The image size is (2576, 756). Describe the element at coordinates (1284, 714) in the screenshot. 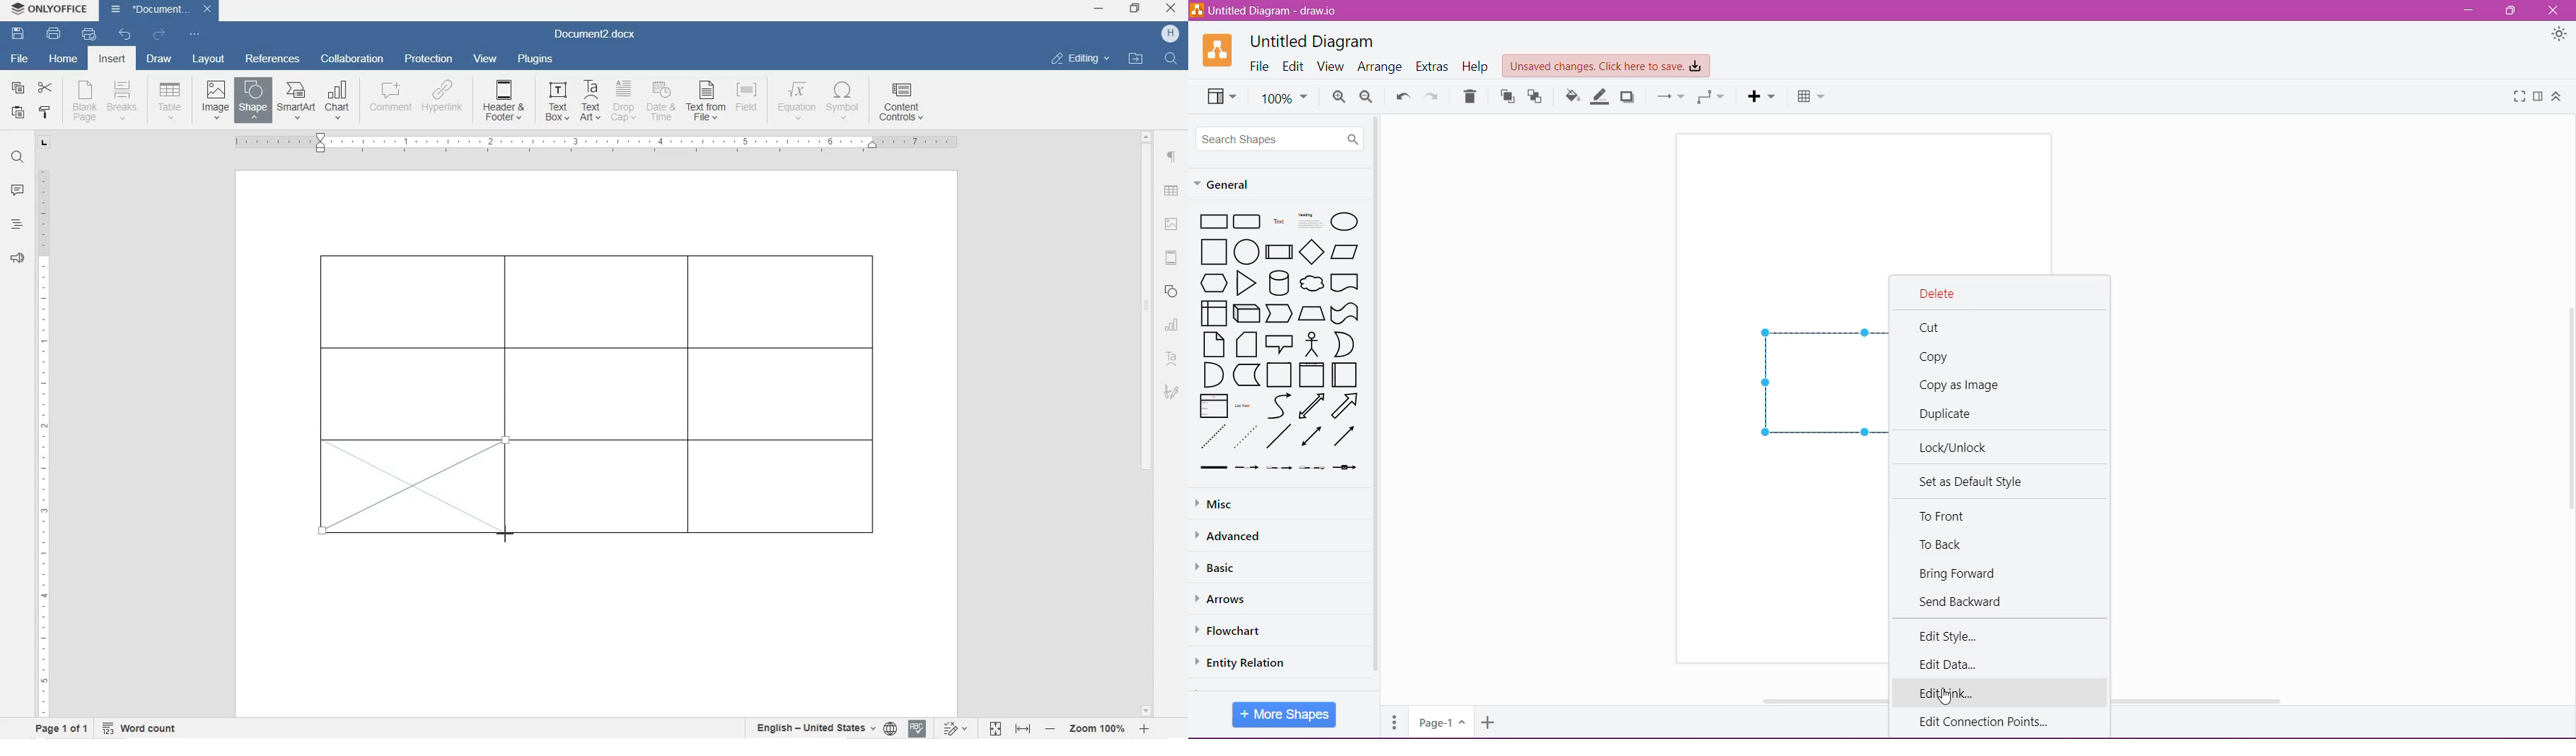

I see `More Shapes` at that location.